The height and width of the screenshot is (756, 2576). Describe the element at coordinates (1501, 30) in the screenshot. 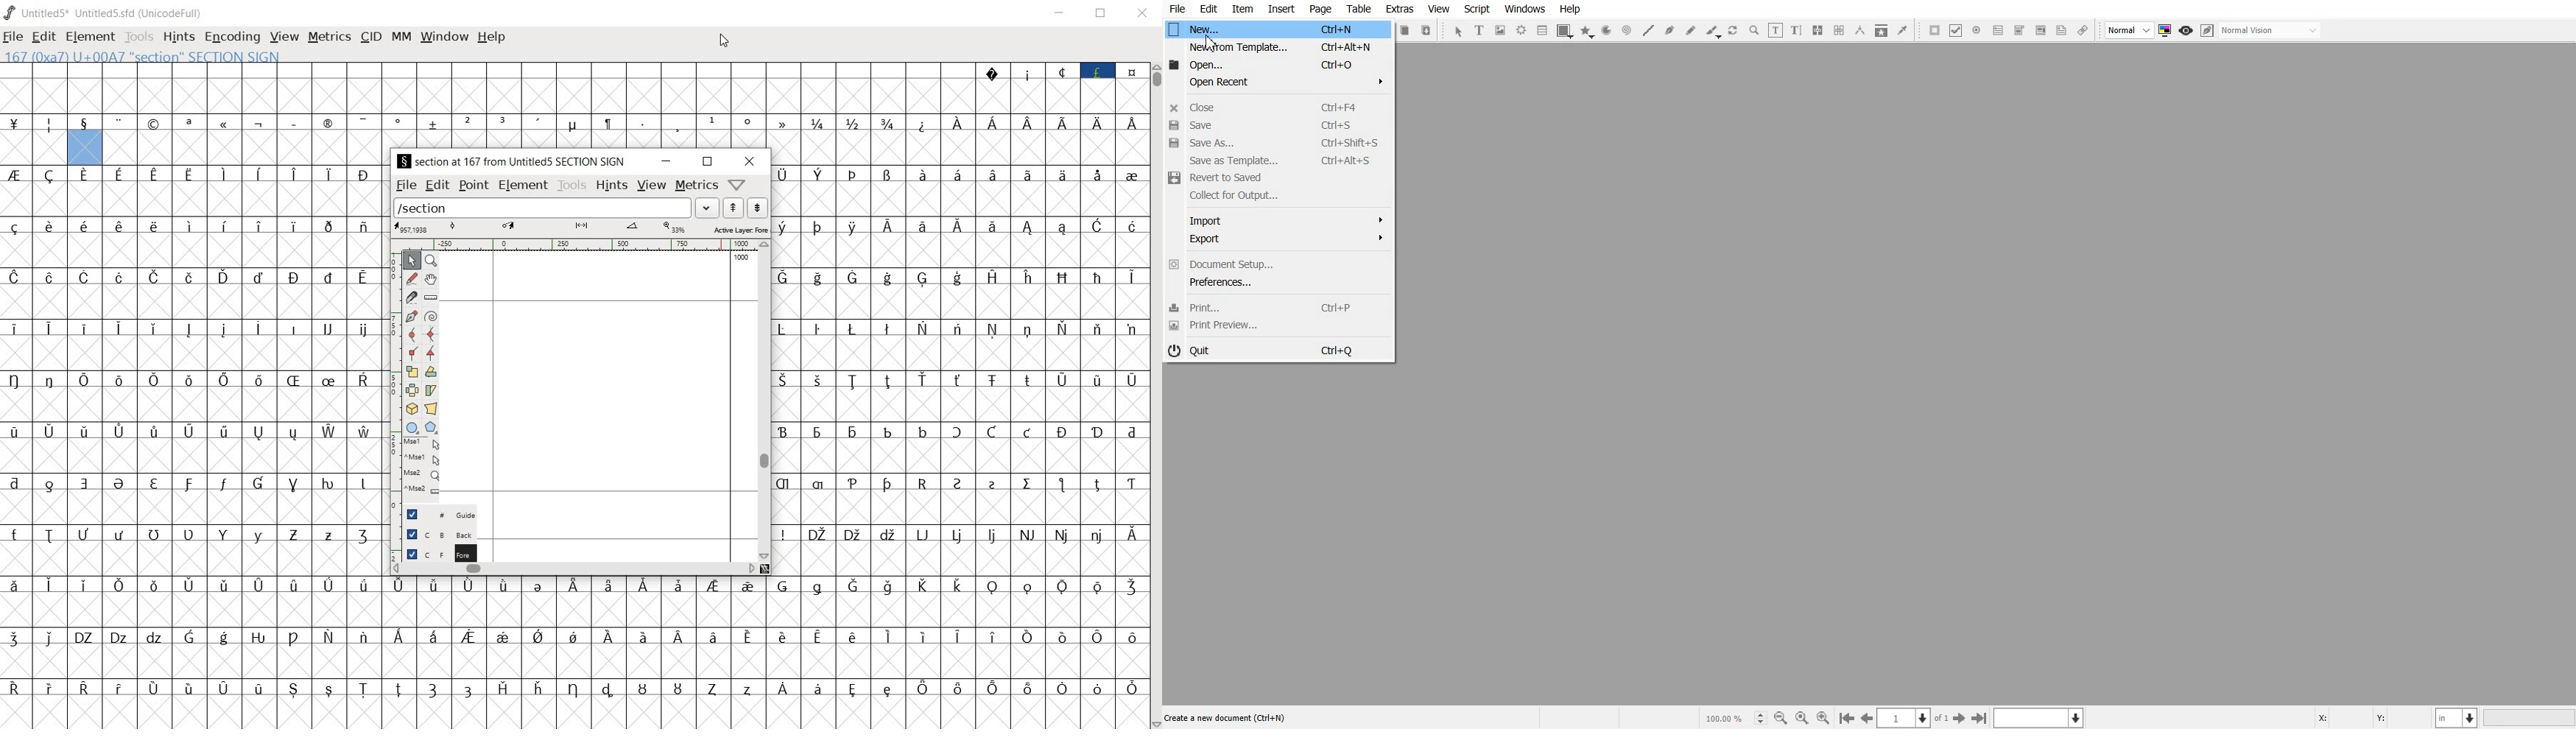

I see `Image Frame` at that location.